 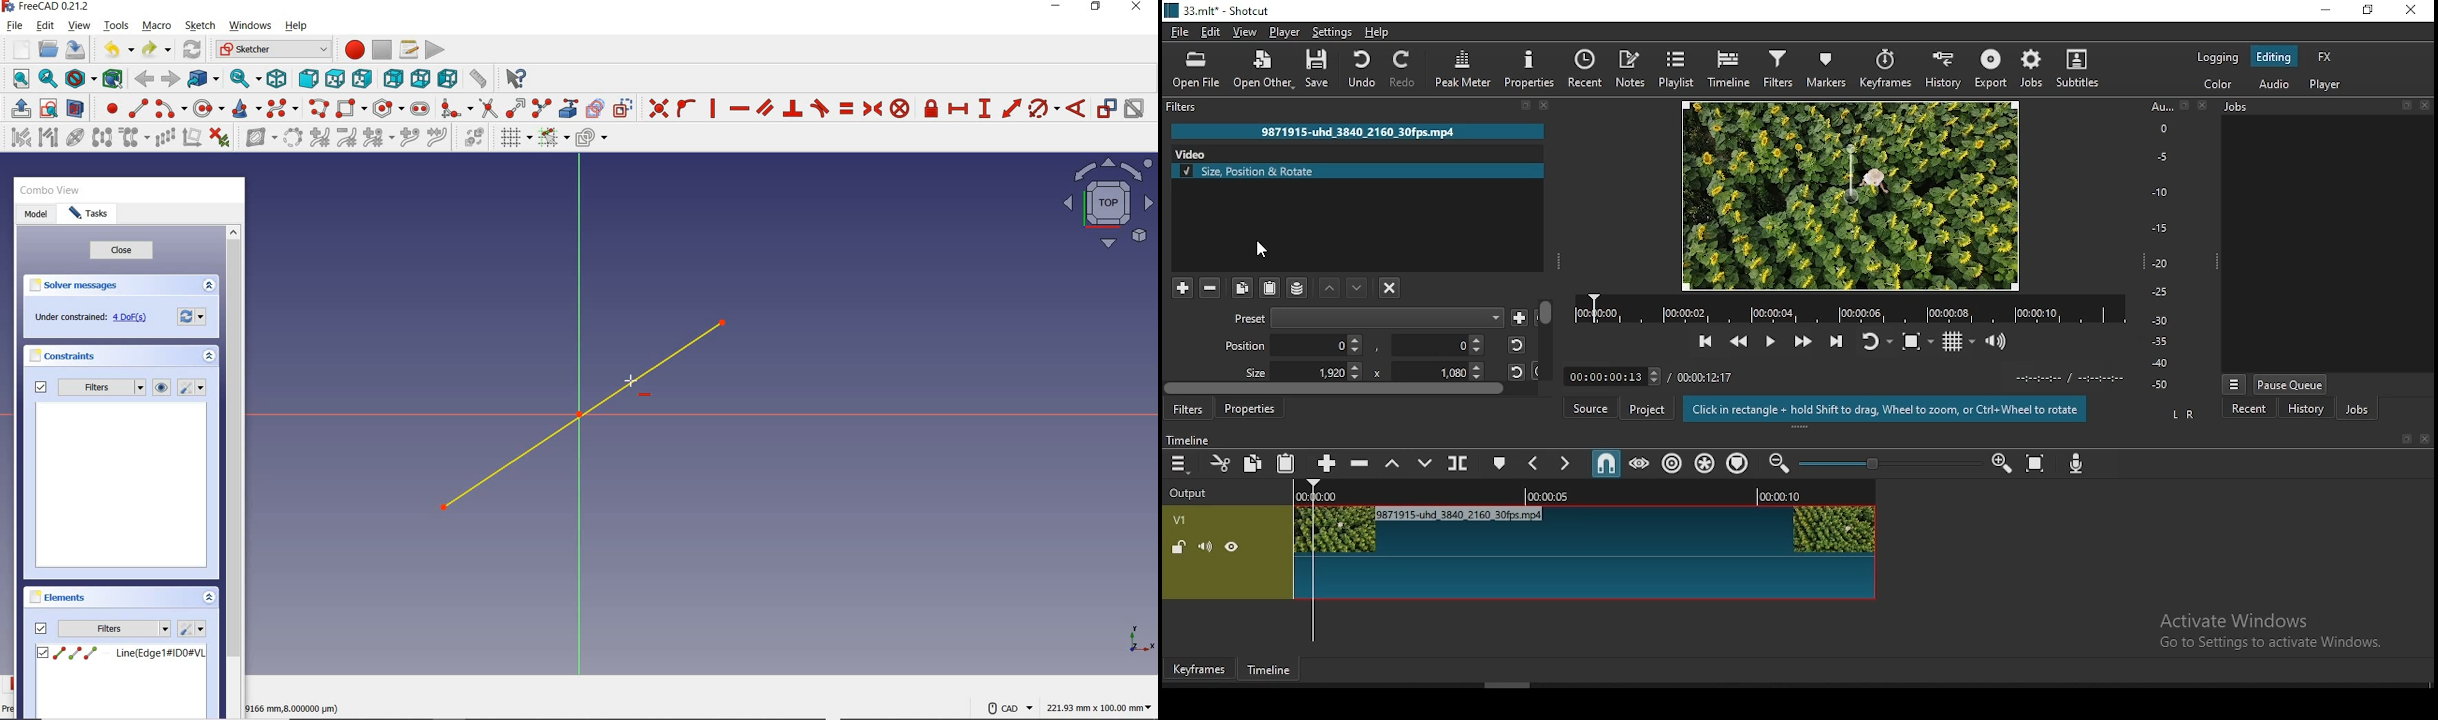 What do you see at coordinates (2329, 11) in the screenshot?
I see `minimize` at bounding box center [2329, 11].